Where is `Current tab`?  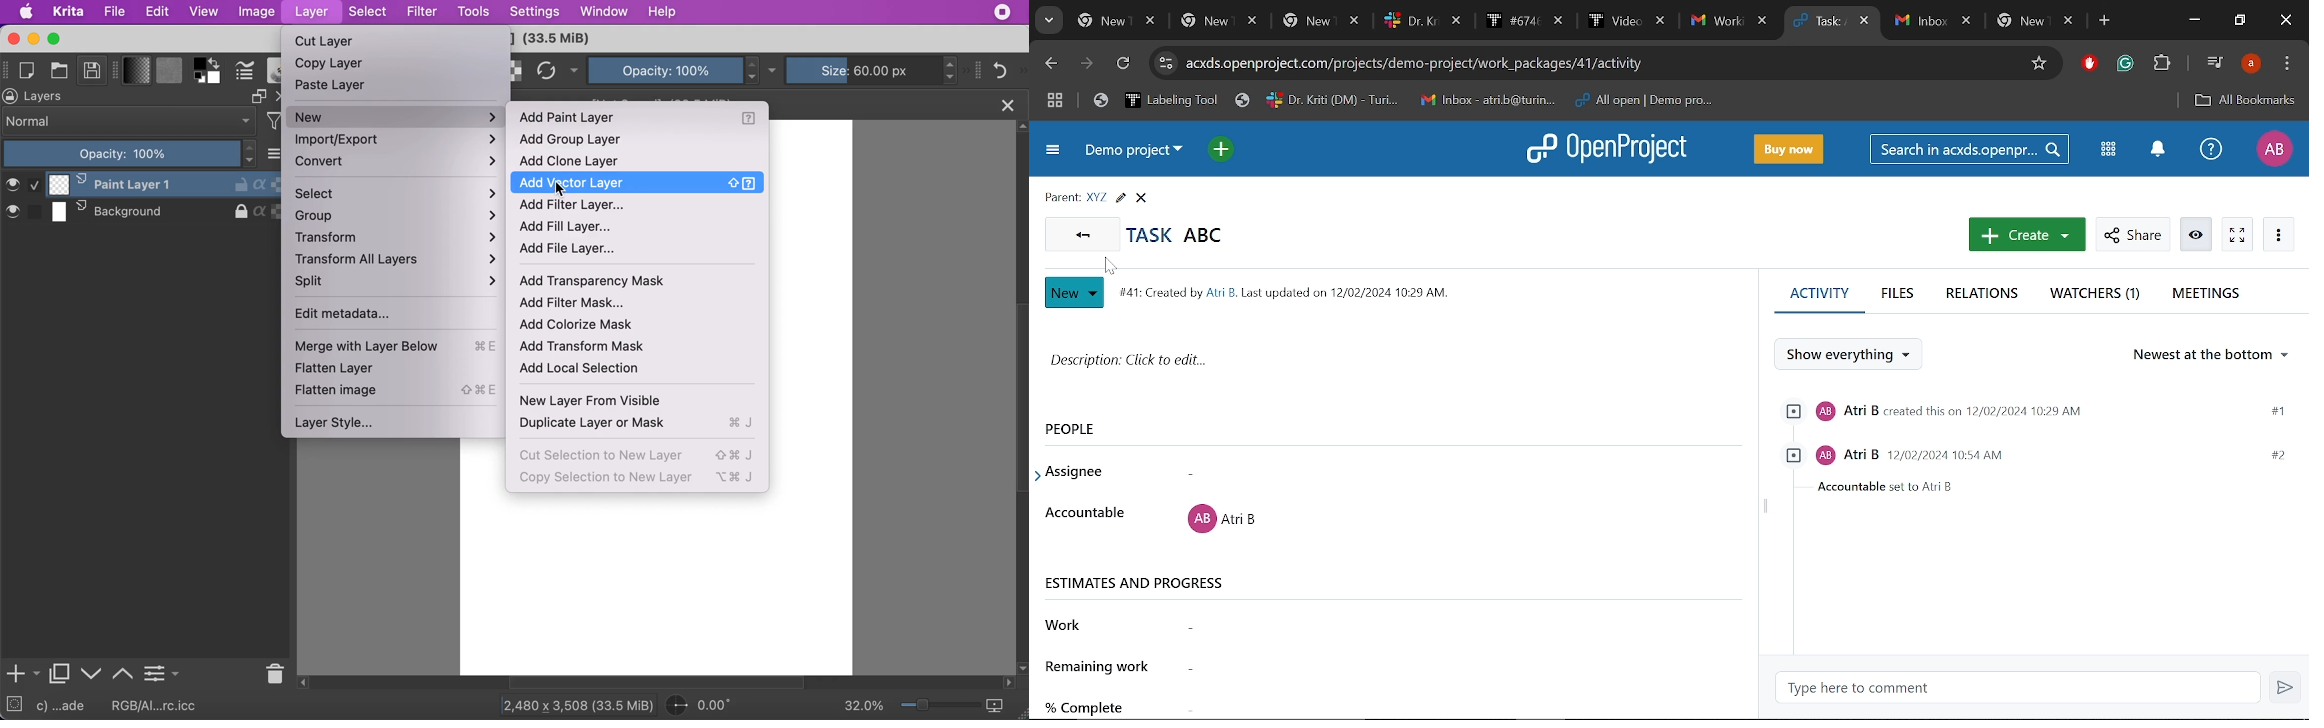 Current tab is located at coordinates (1819, 21).